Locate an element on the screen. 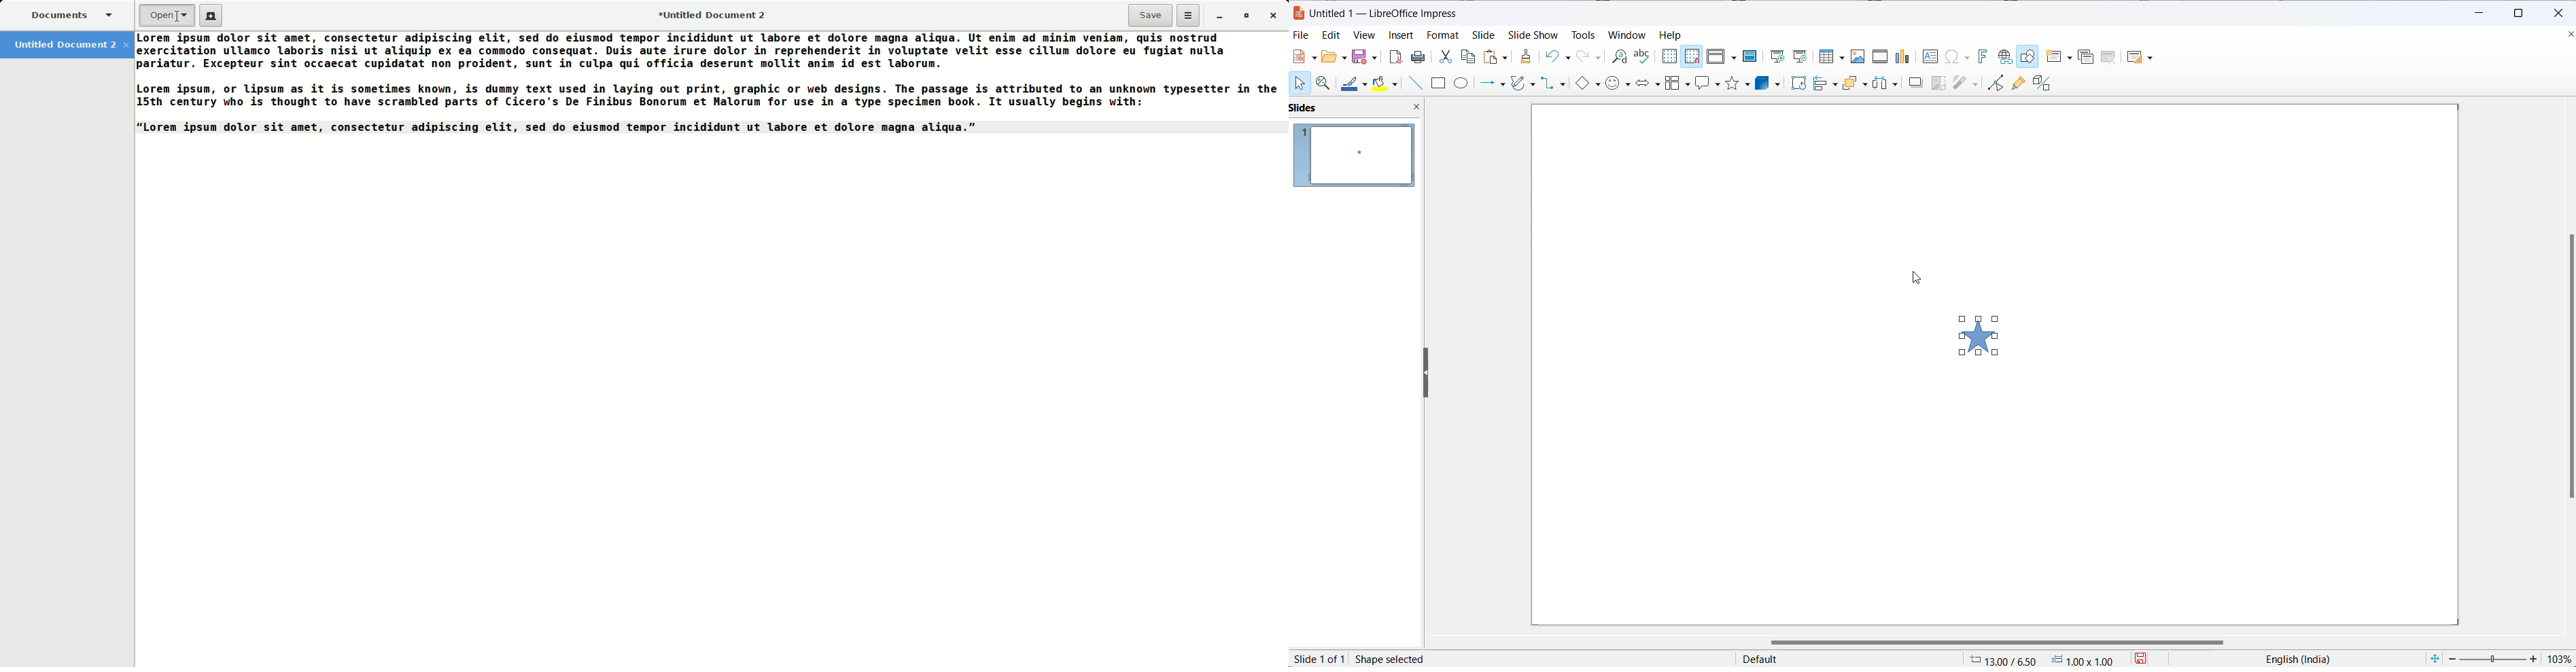 The height and width of the screenshot is (672, 2576). Options is located at coordinates (1189, 15).